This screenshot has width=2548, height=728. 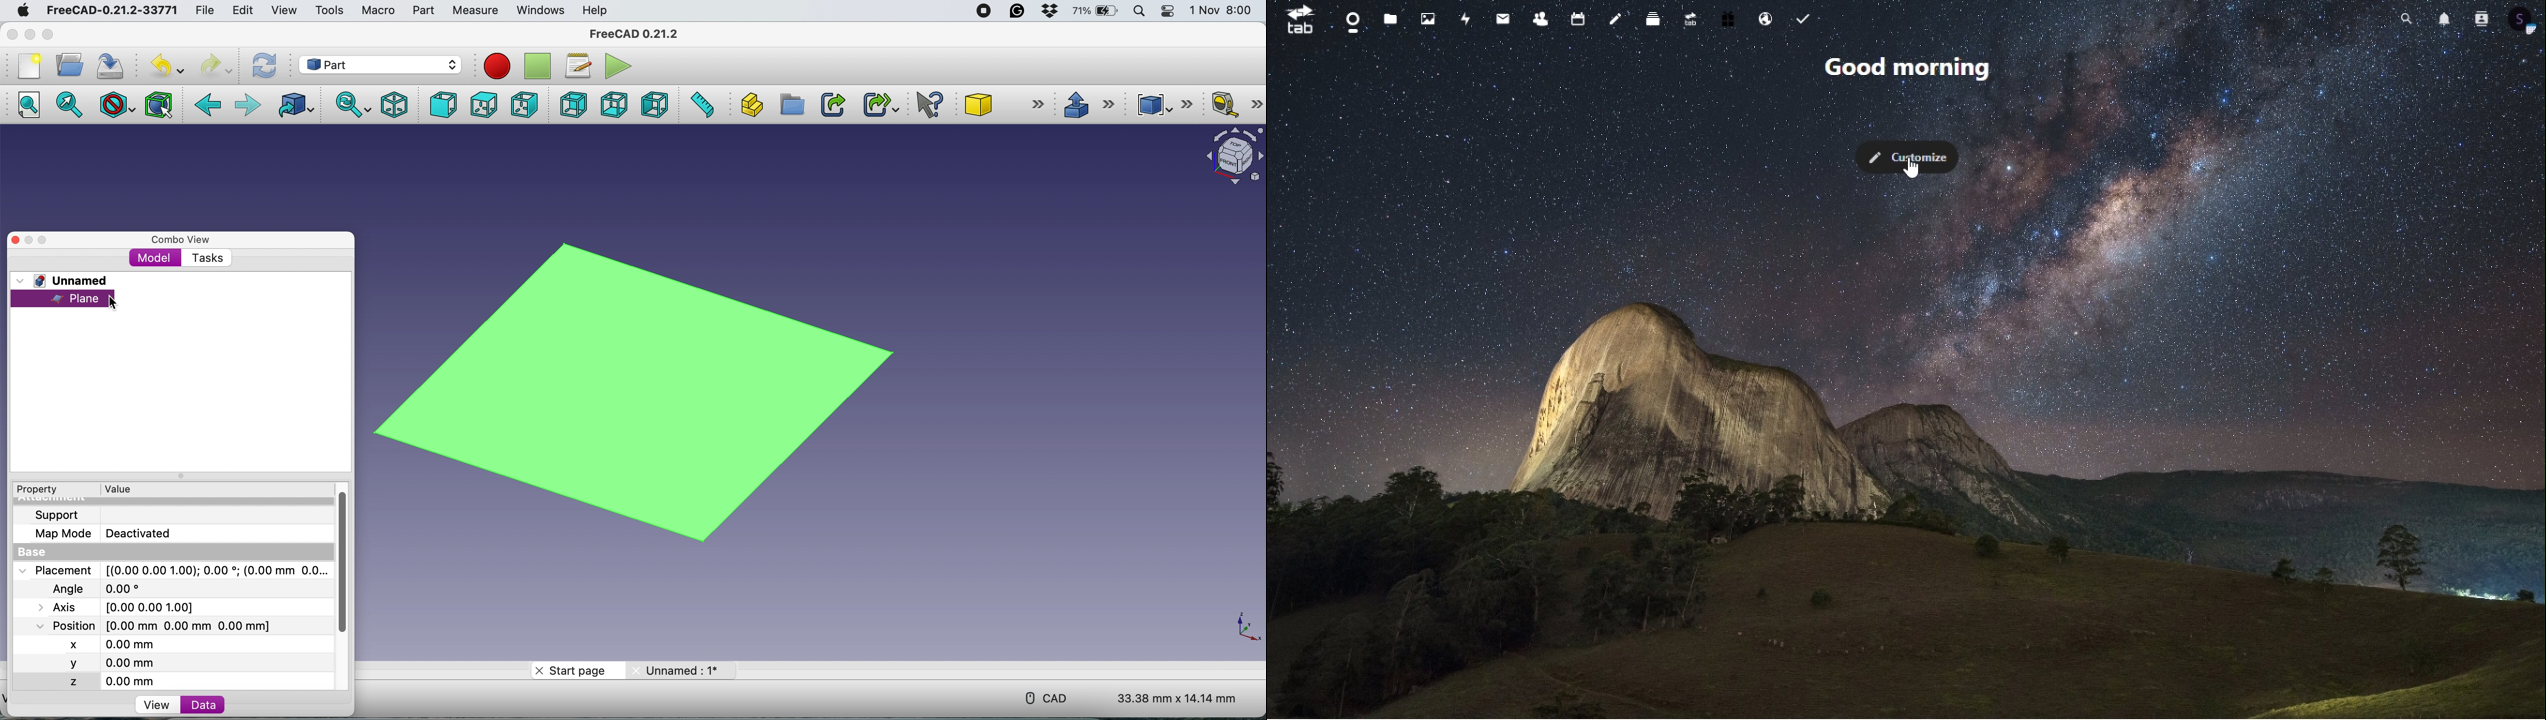 I want to click on draw style, so click(x=116, y=106).